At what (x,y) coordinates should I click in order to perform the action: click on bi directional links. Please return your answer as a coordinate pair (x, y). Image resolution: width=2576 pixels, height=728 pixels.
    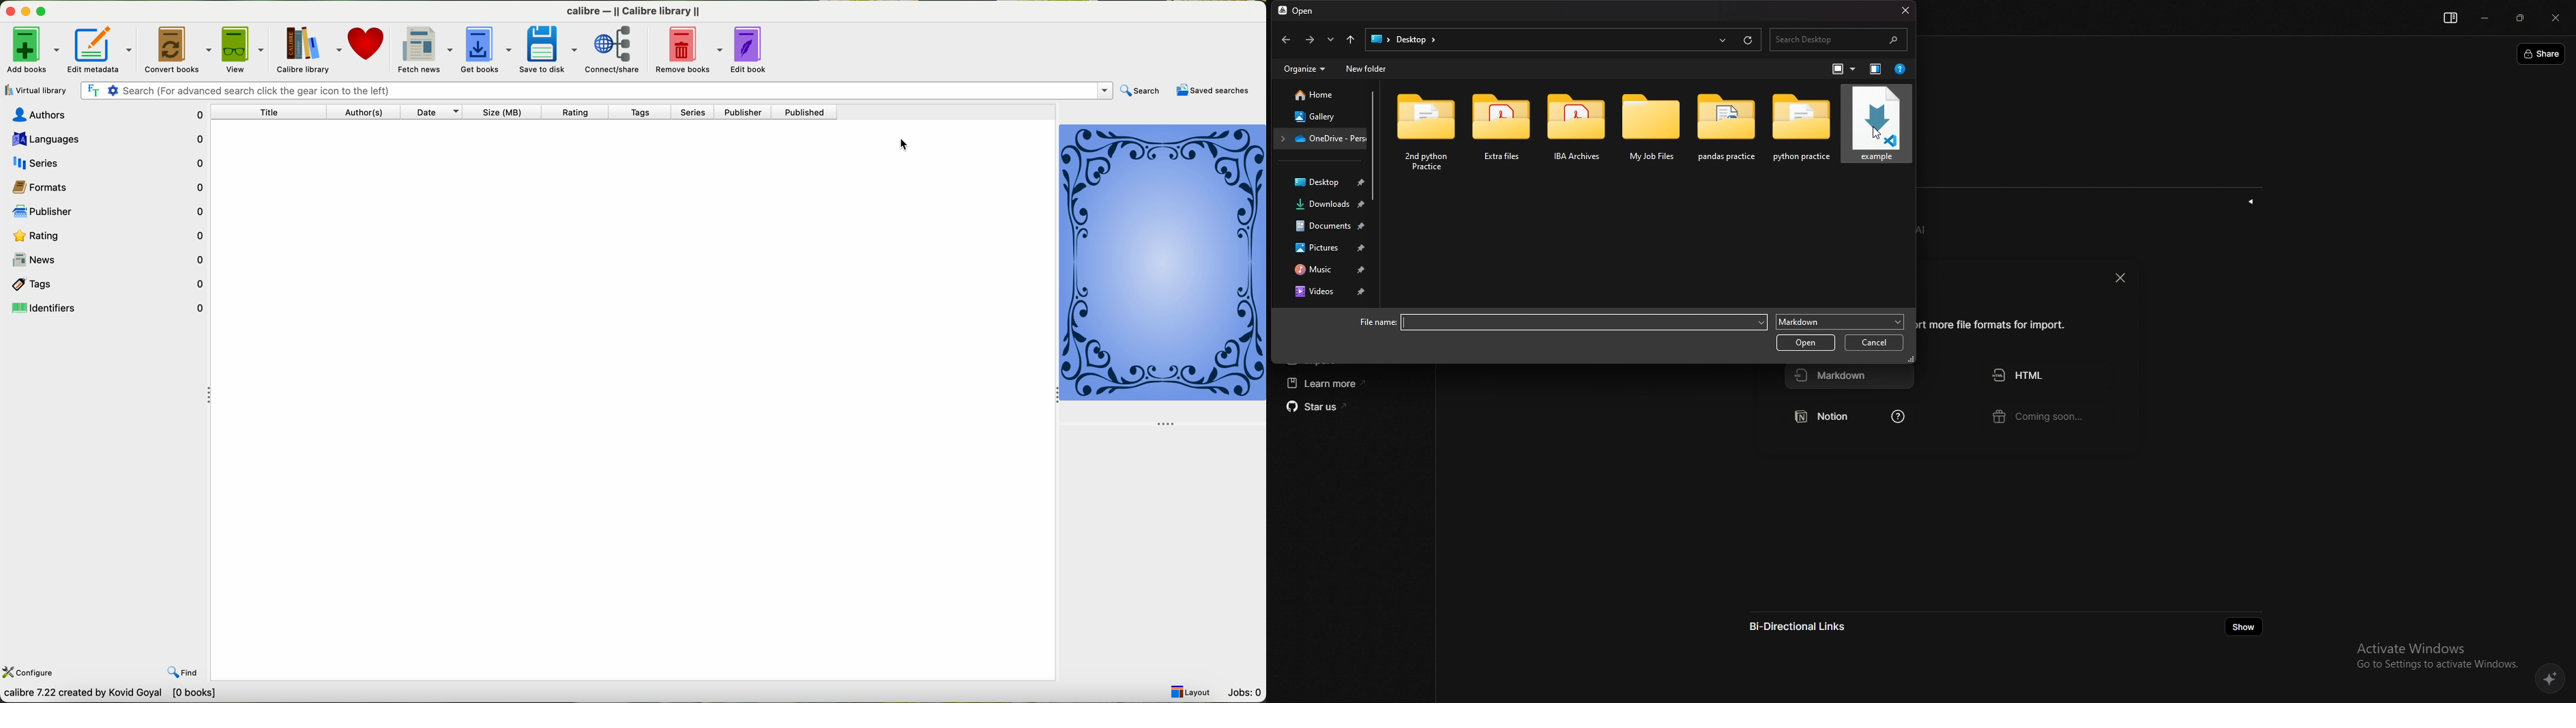
    Looking at the image, I should click on (1809, 627).